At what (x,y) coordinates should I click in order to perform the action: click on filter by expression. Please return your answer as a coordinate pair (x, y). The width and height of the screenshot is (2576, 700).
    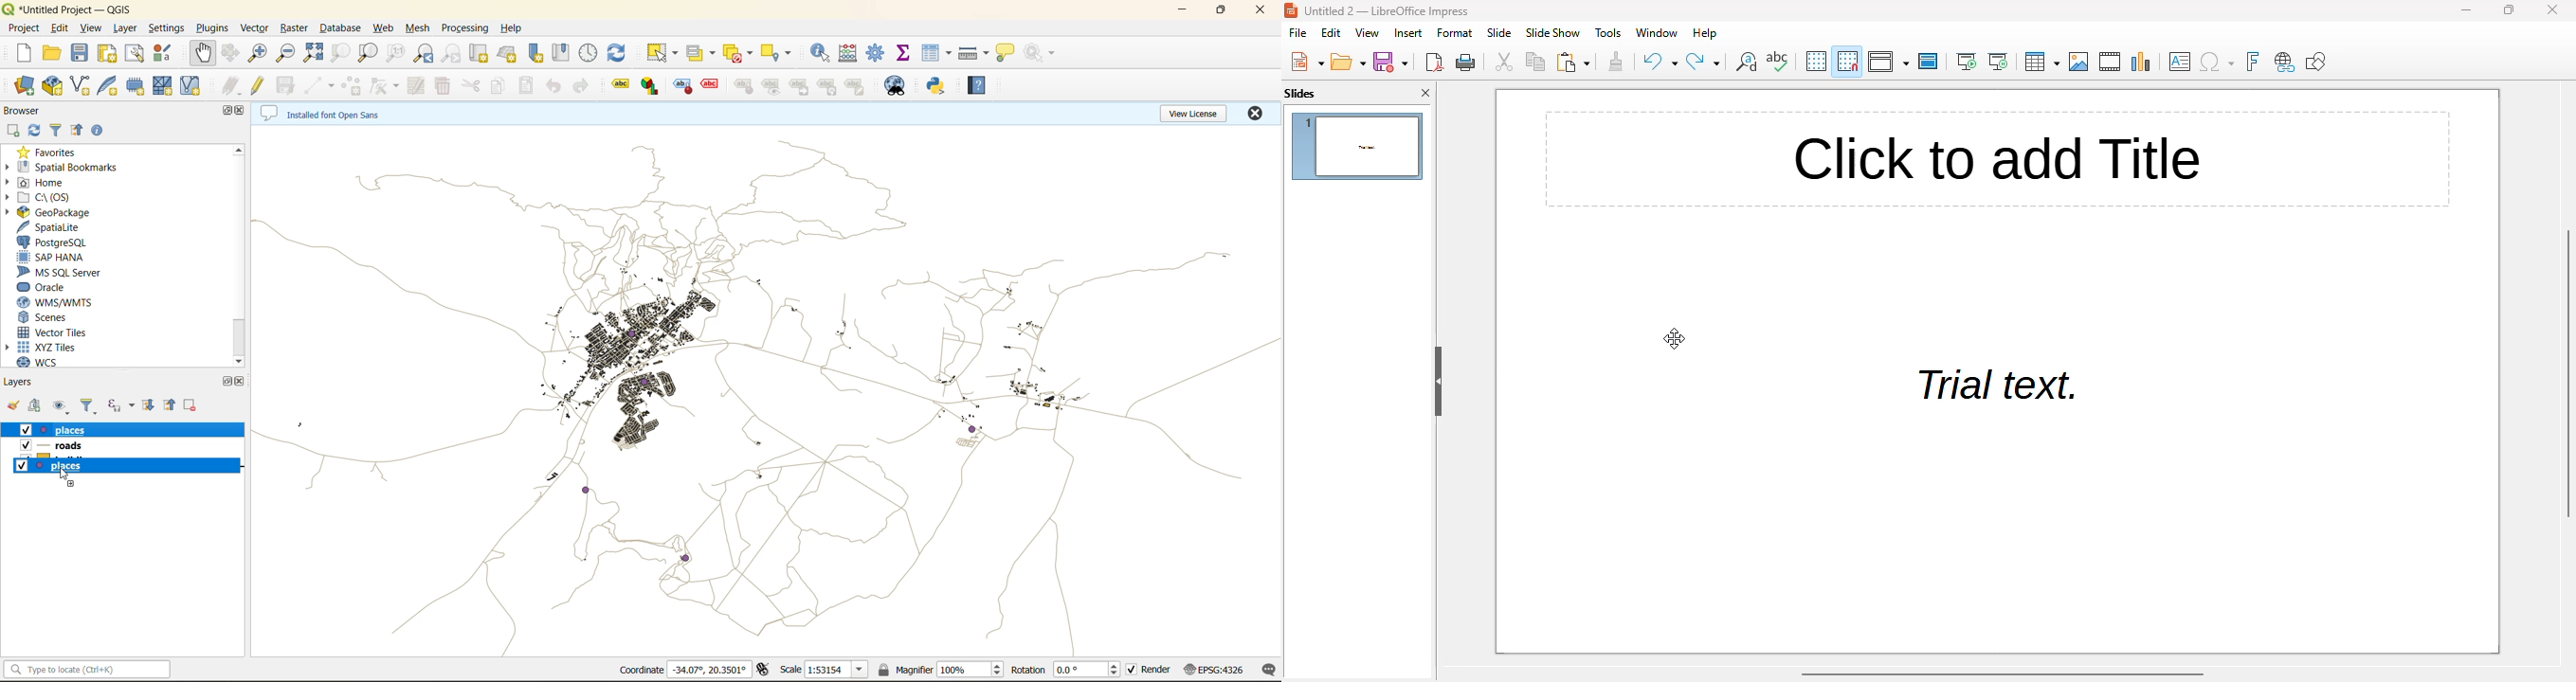
    Looking at the image, I should click on (120, 406).